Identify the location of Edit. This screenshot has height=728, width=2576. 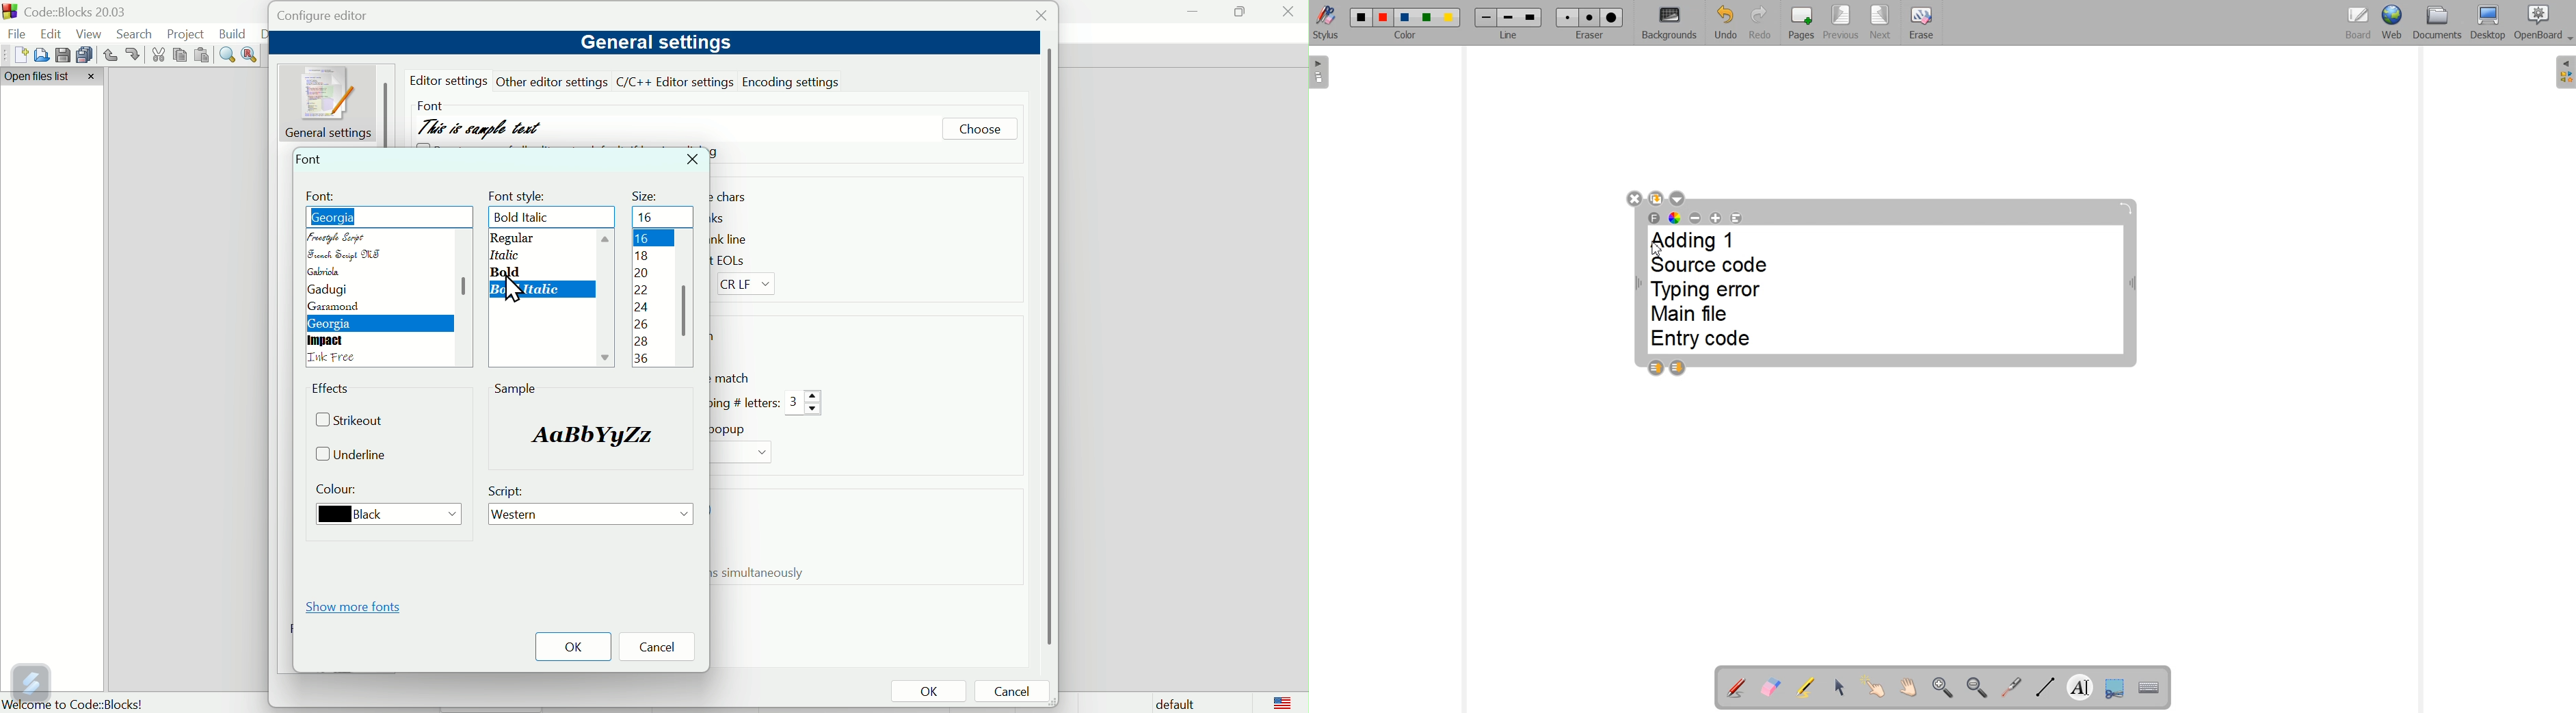
(53, 32).